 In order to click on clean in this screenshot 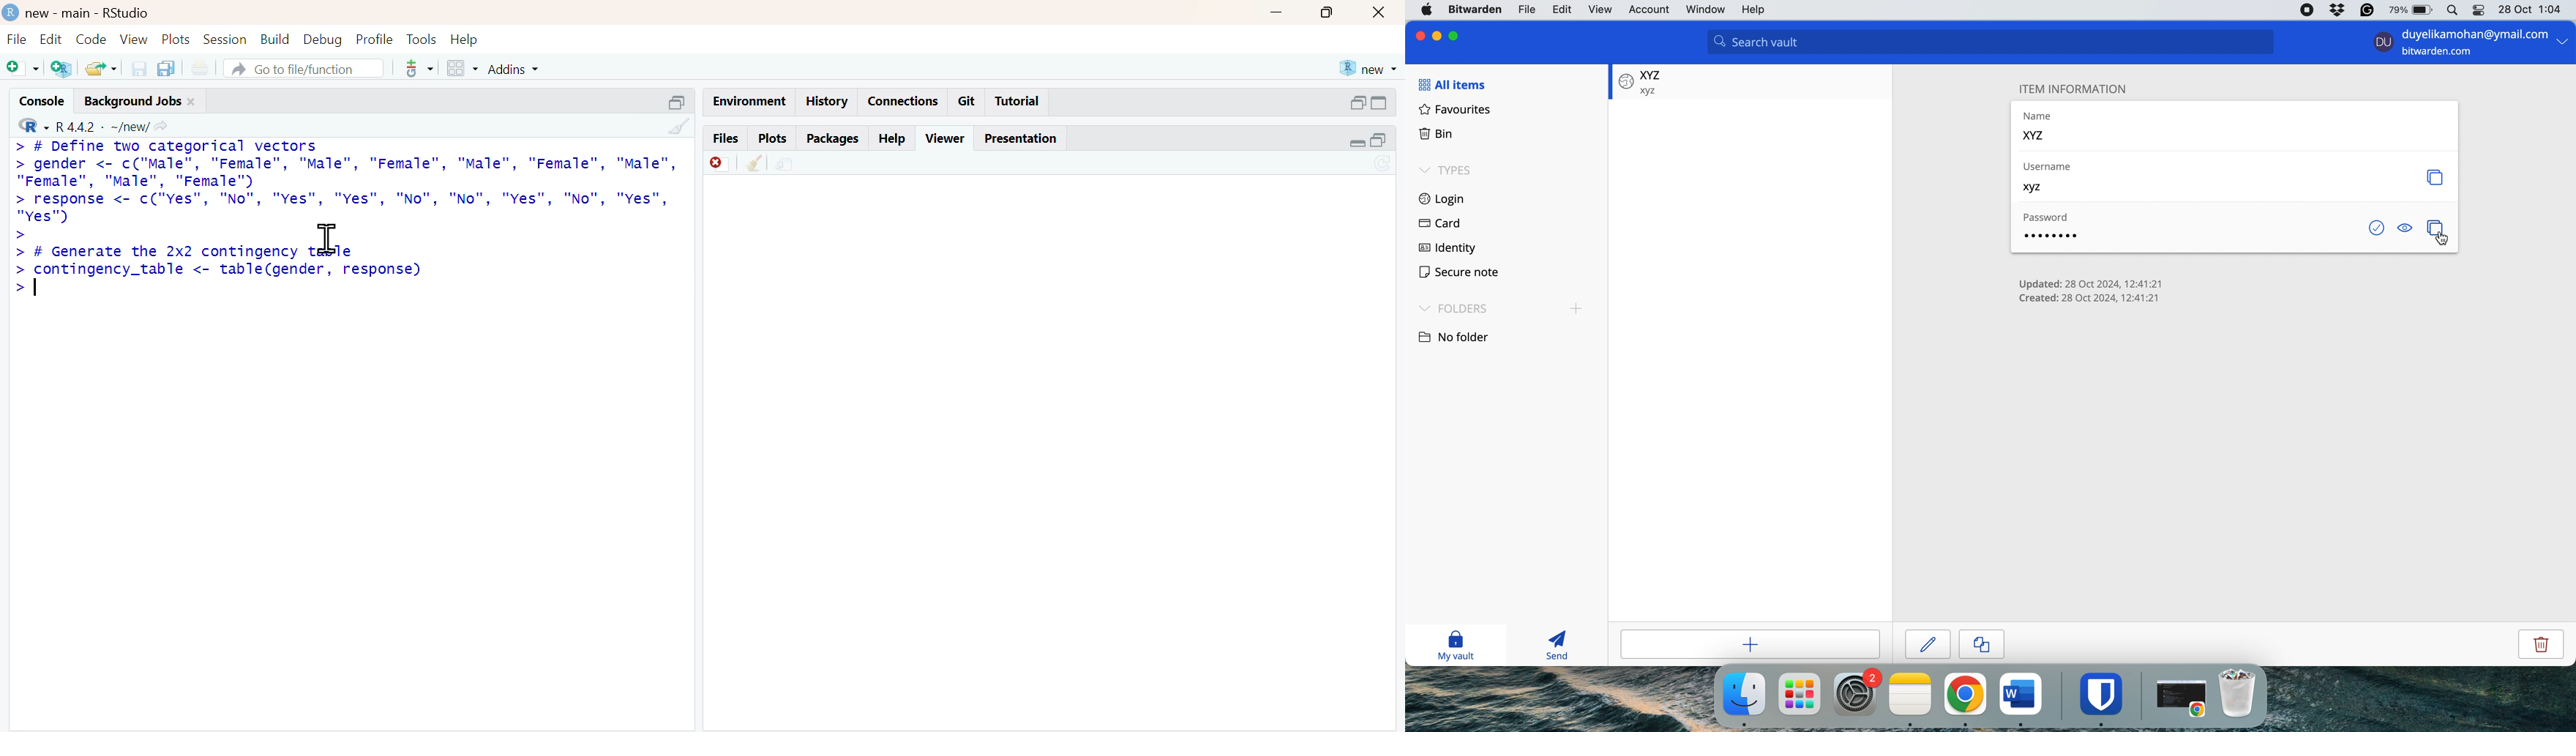, I will do `click(680, 126)`.